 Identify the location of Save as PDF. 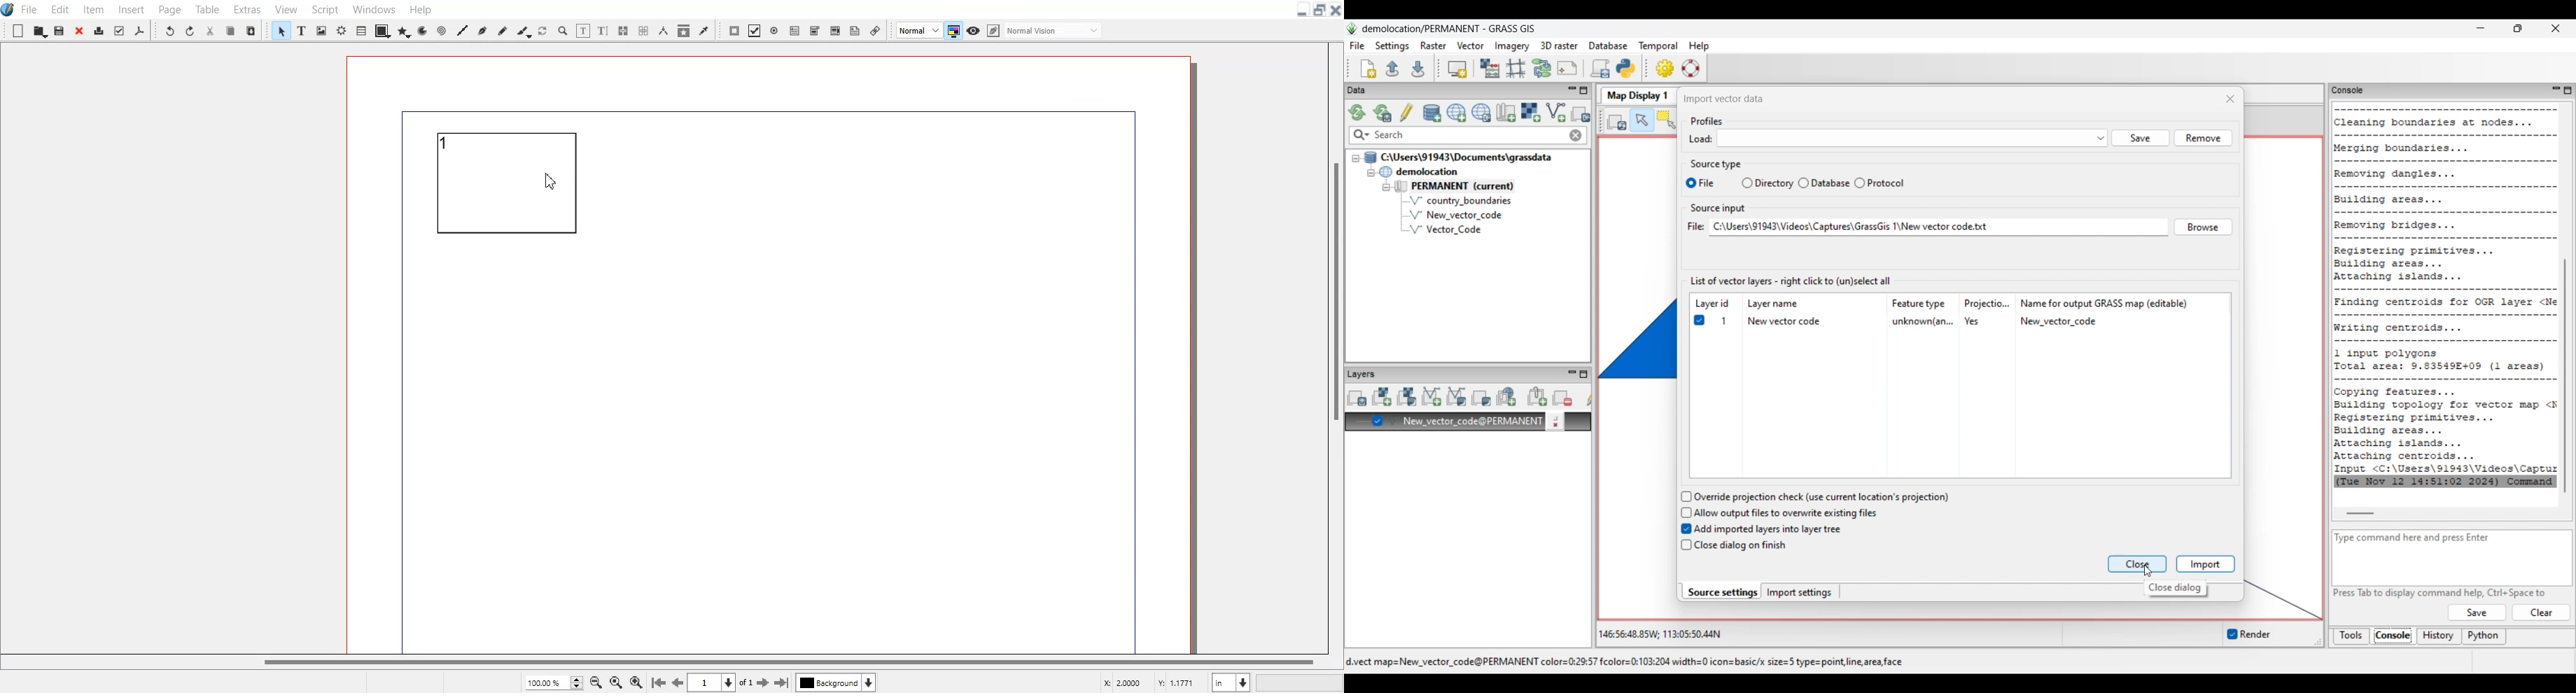
(139, 30).